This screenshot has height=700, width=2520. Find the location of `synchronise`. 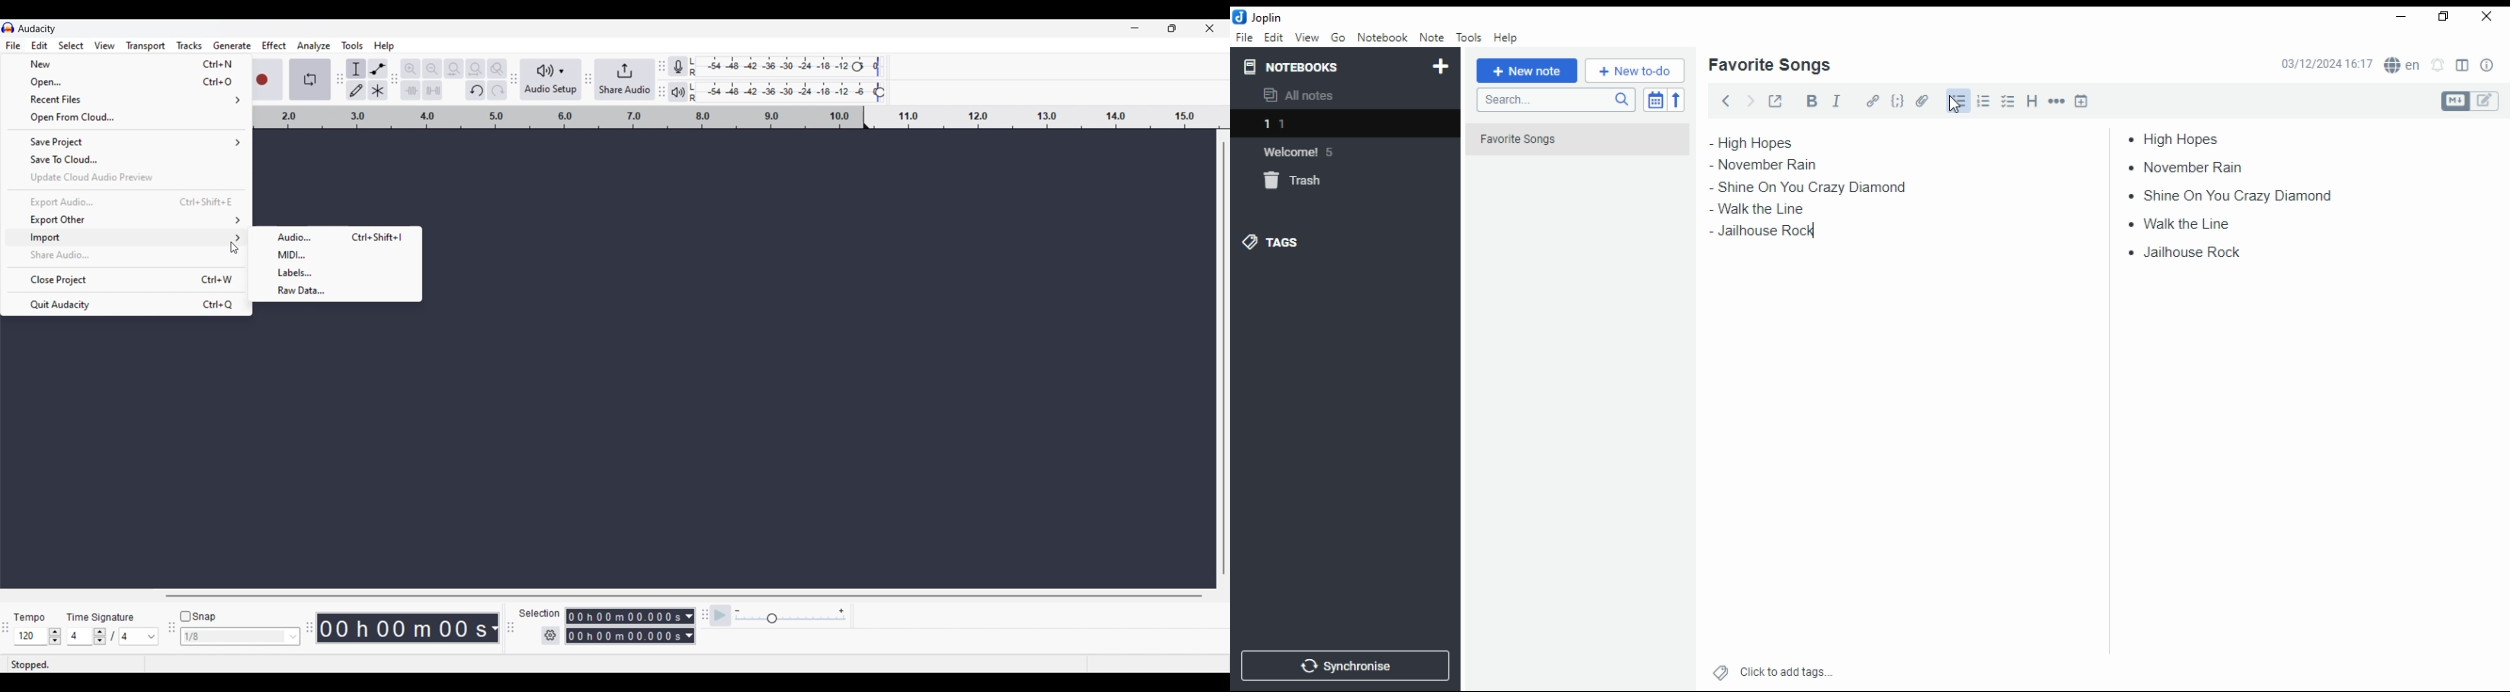

synchronise is located at coordinates (1342, 665).